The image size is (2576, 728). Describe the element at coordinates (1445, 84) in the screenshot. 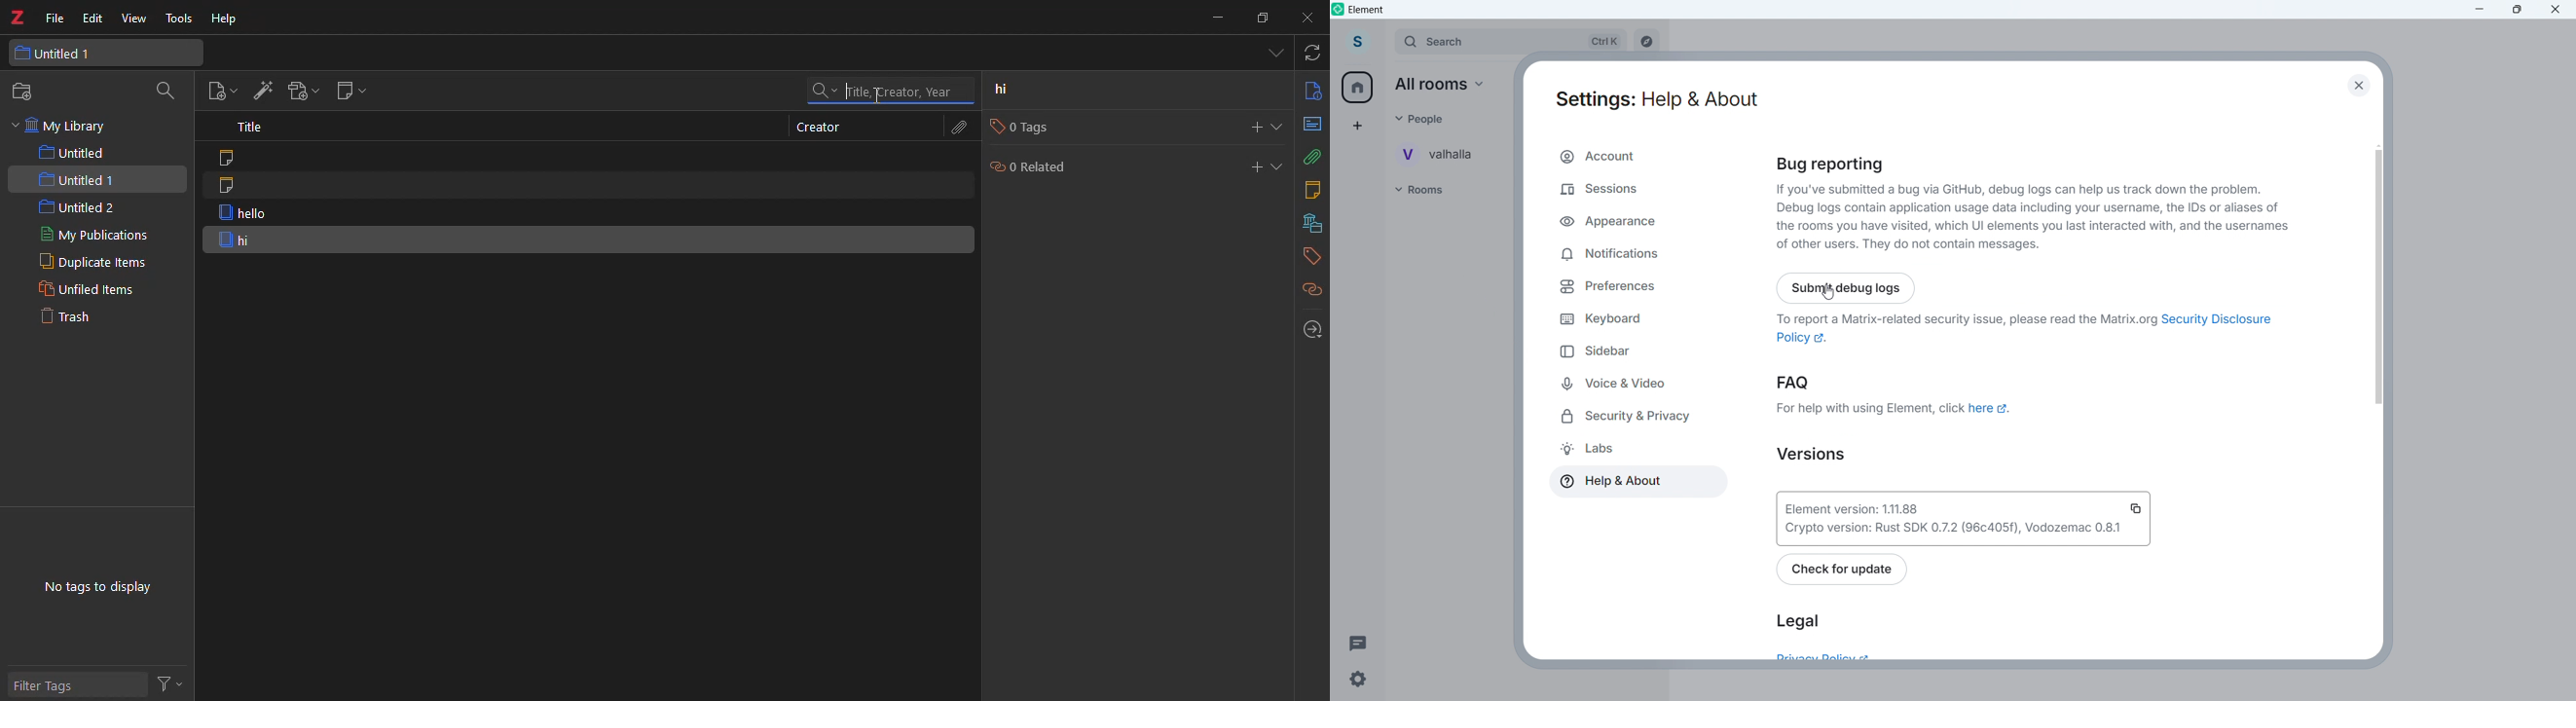

I see `All Rooms` at that location.